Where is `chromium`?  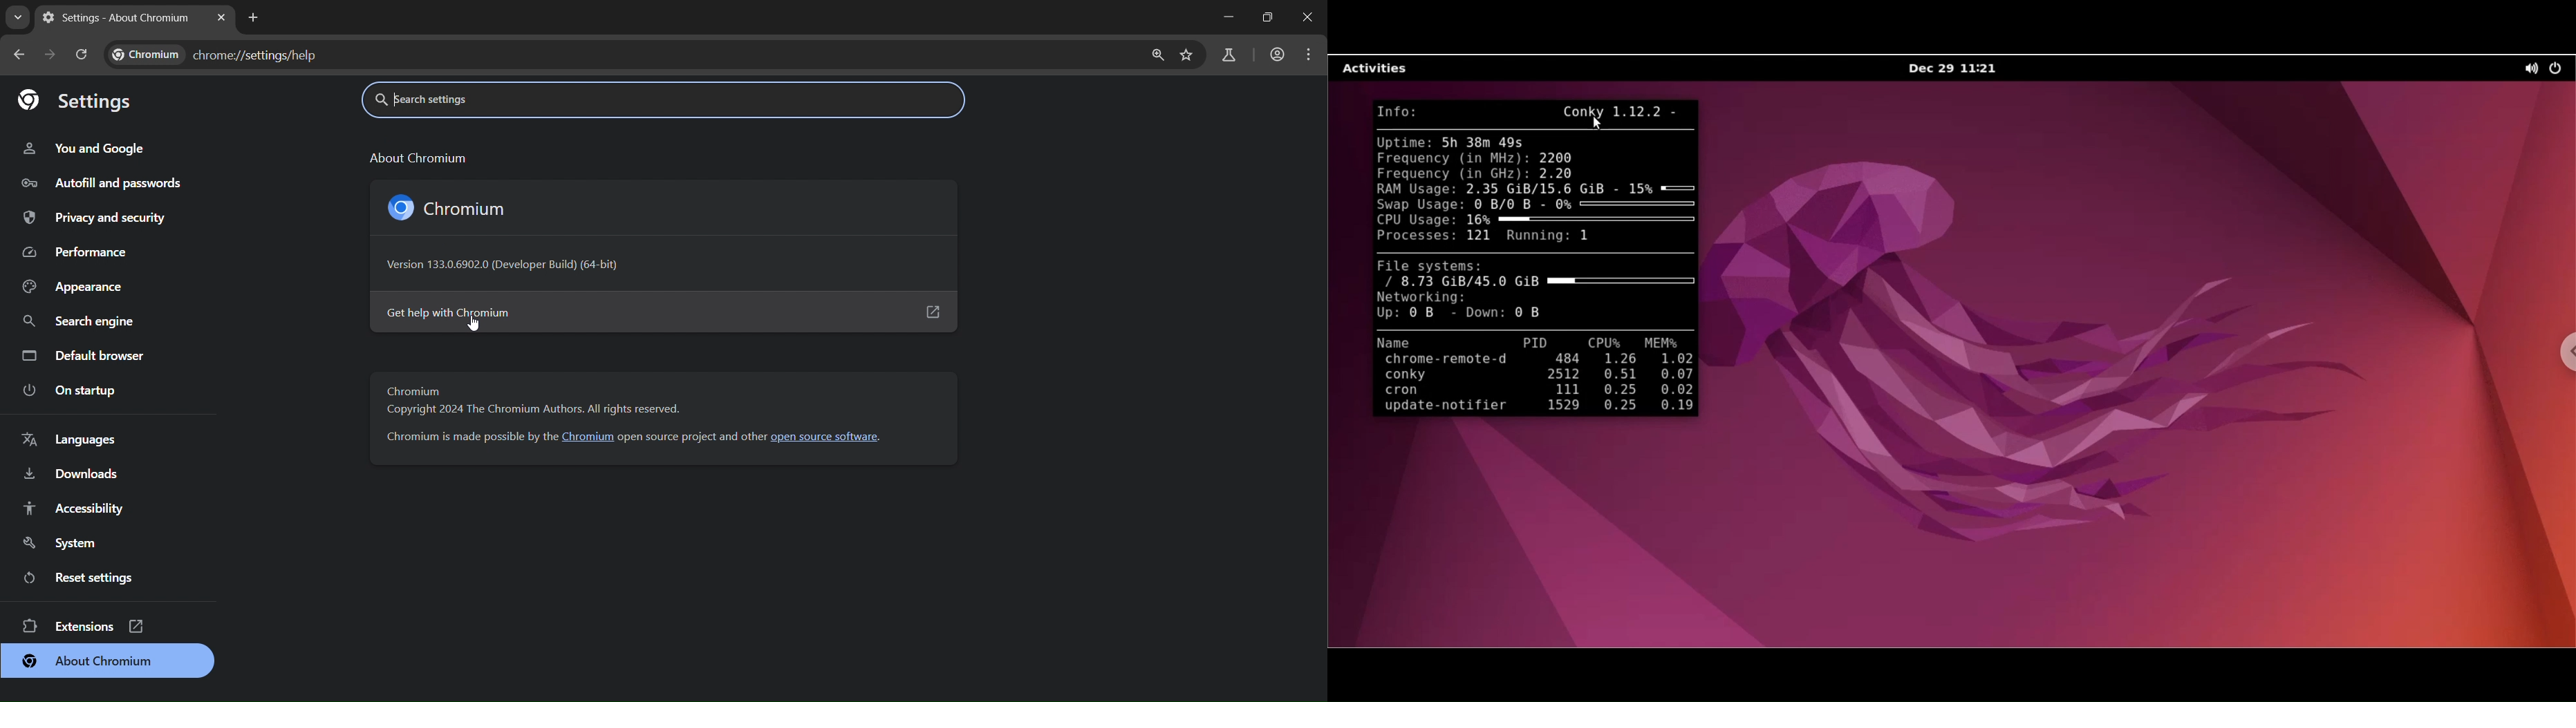
chromium is located at coordinates (451, 207).